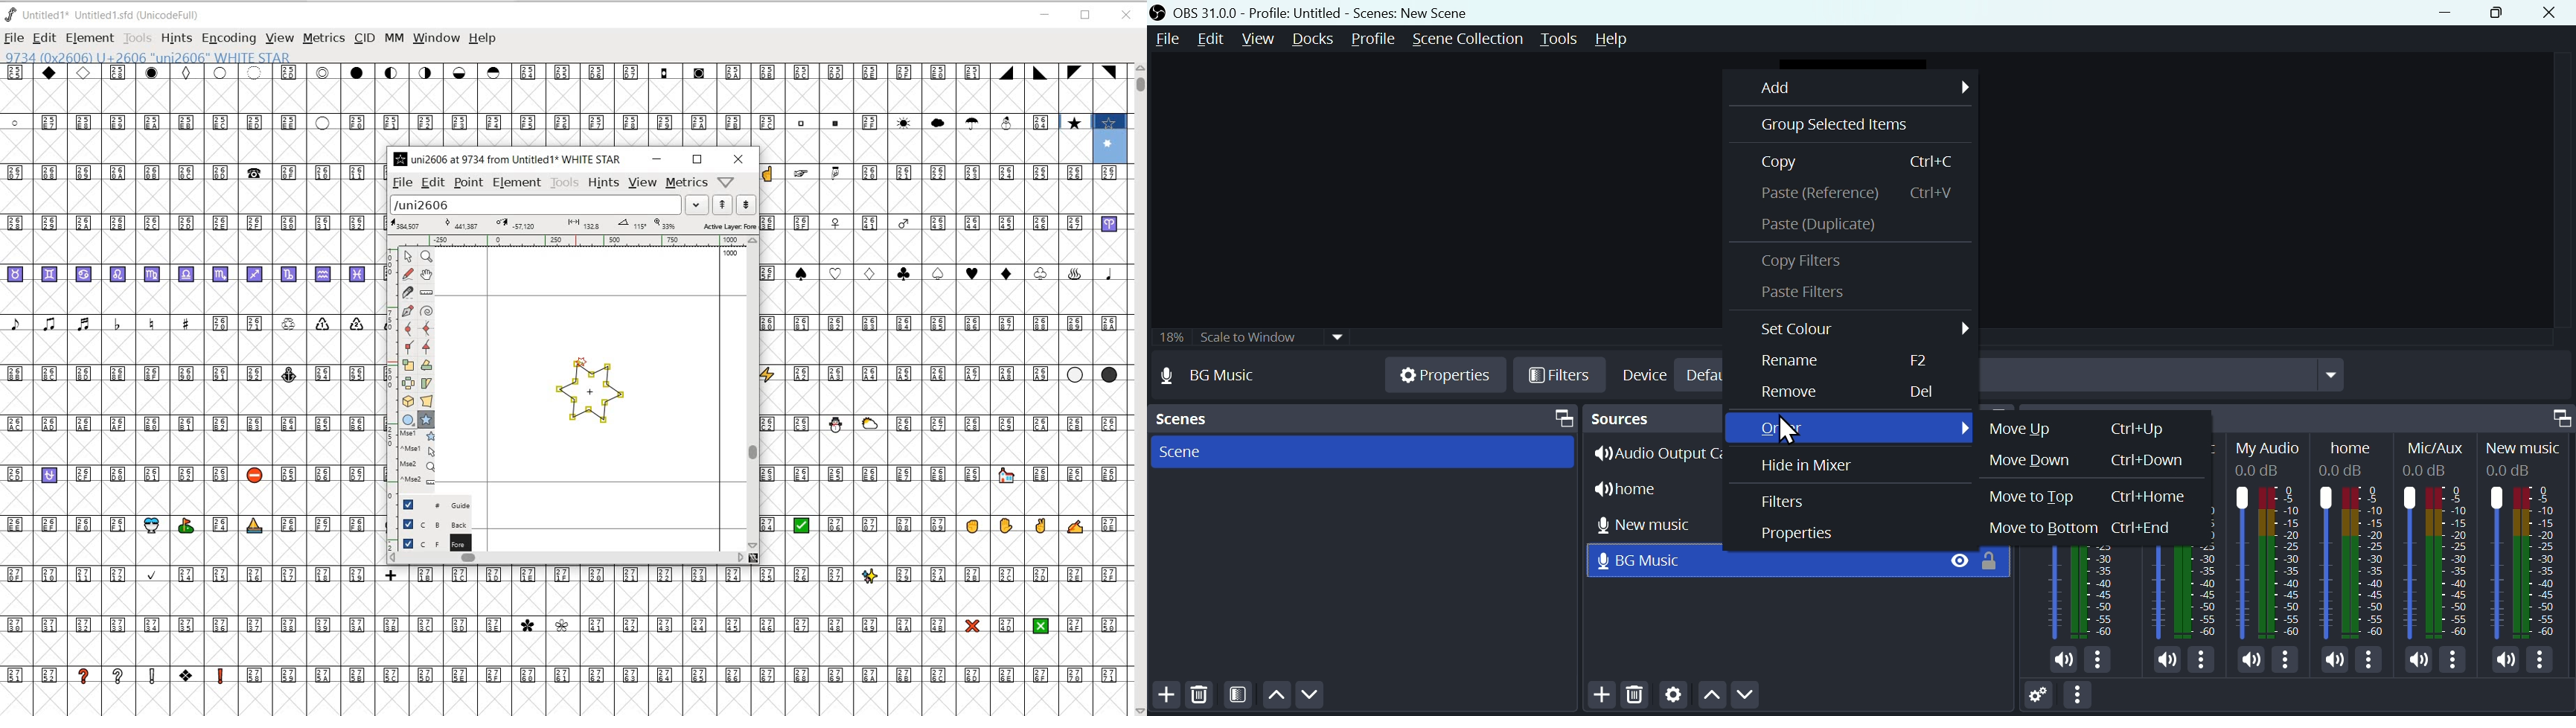  Describe the element at coordinates (1624, 39) in the screenshot. I see `Help` at that location.